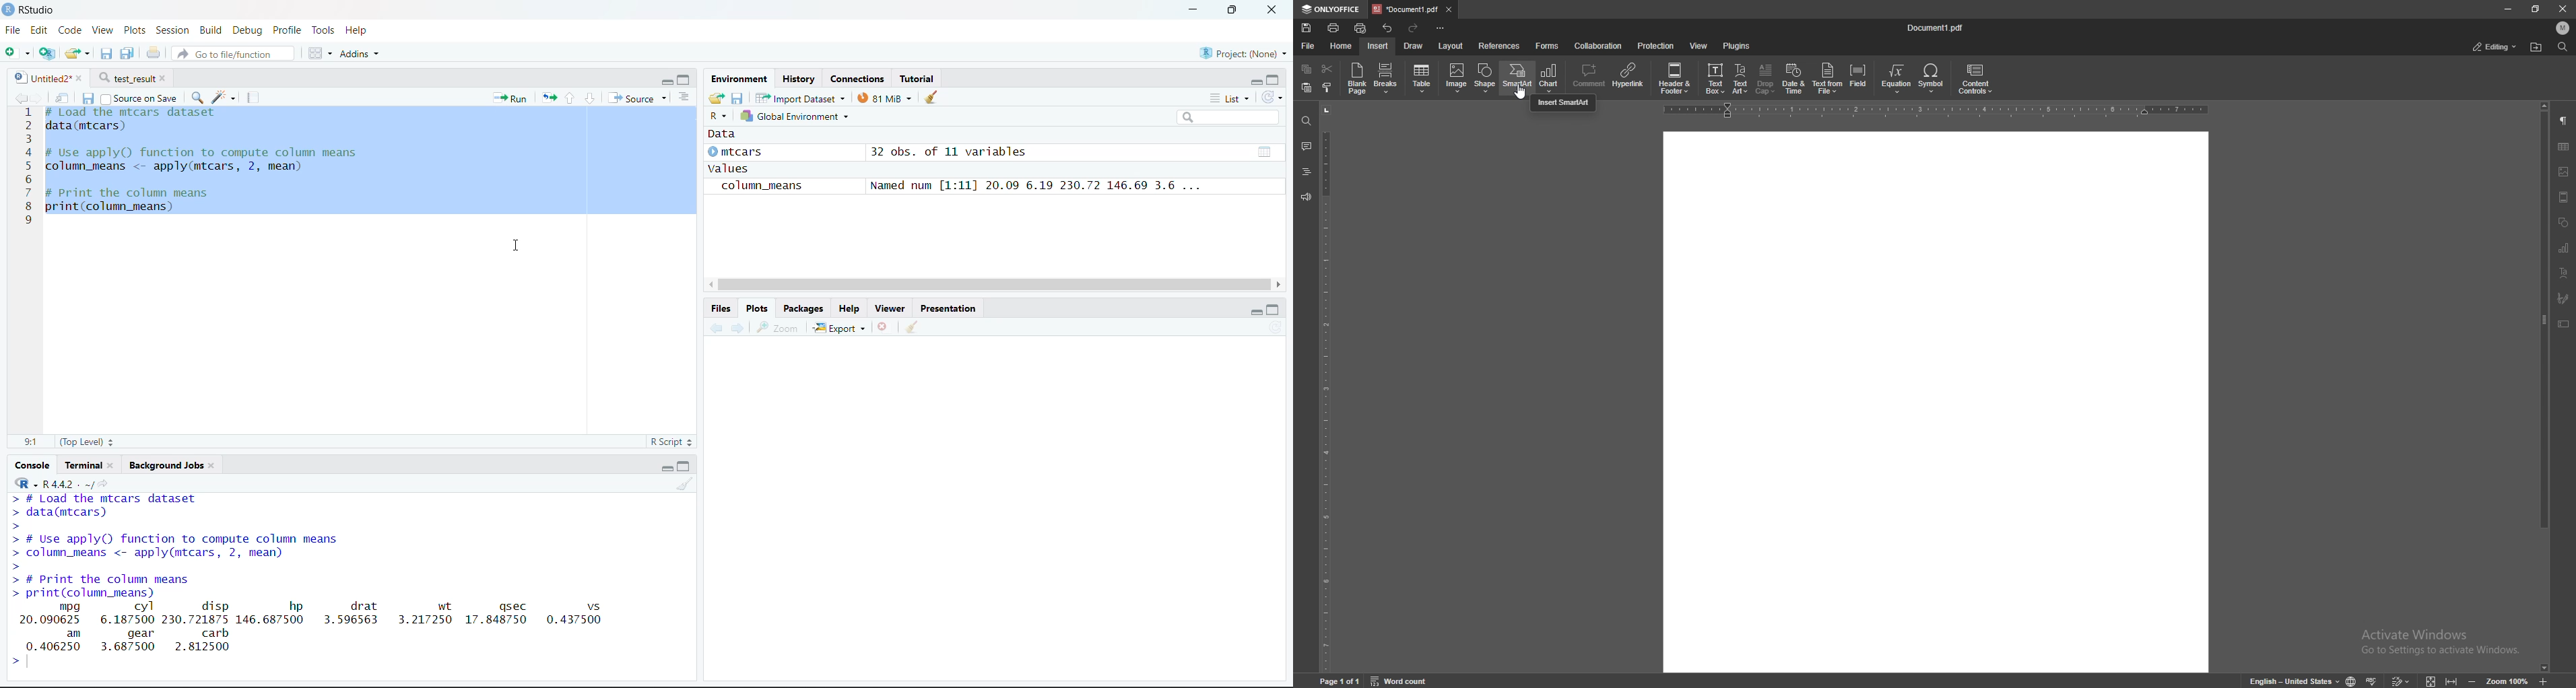 This screenshot has width=2576, height=700. What do you see at coordinates (88, 98) in the screenshot?
I see `Save current document (Ctrl + S)` at bounding box center [88, 98].